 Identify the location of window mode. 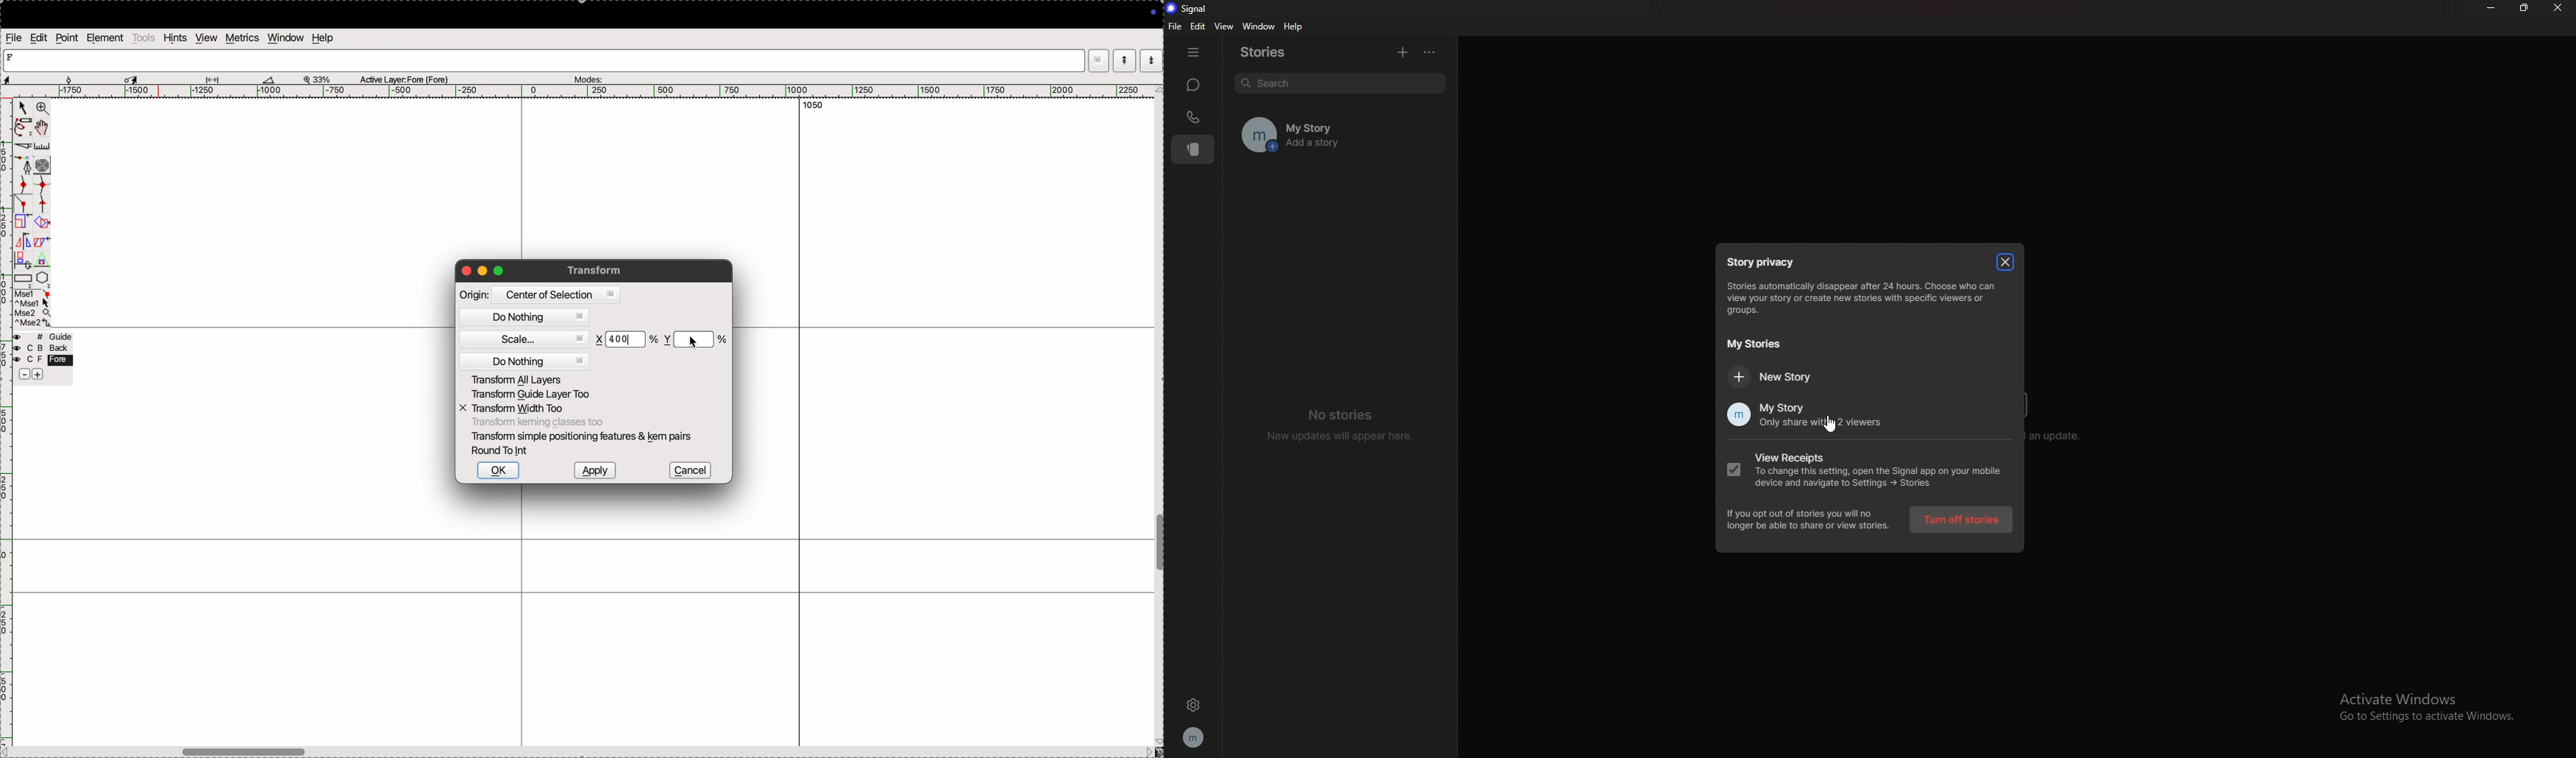
(1099, 62).